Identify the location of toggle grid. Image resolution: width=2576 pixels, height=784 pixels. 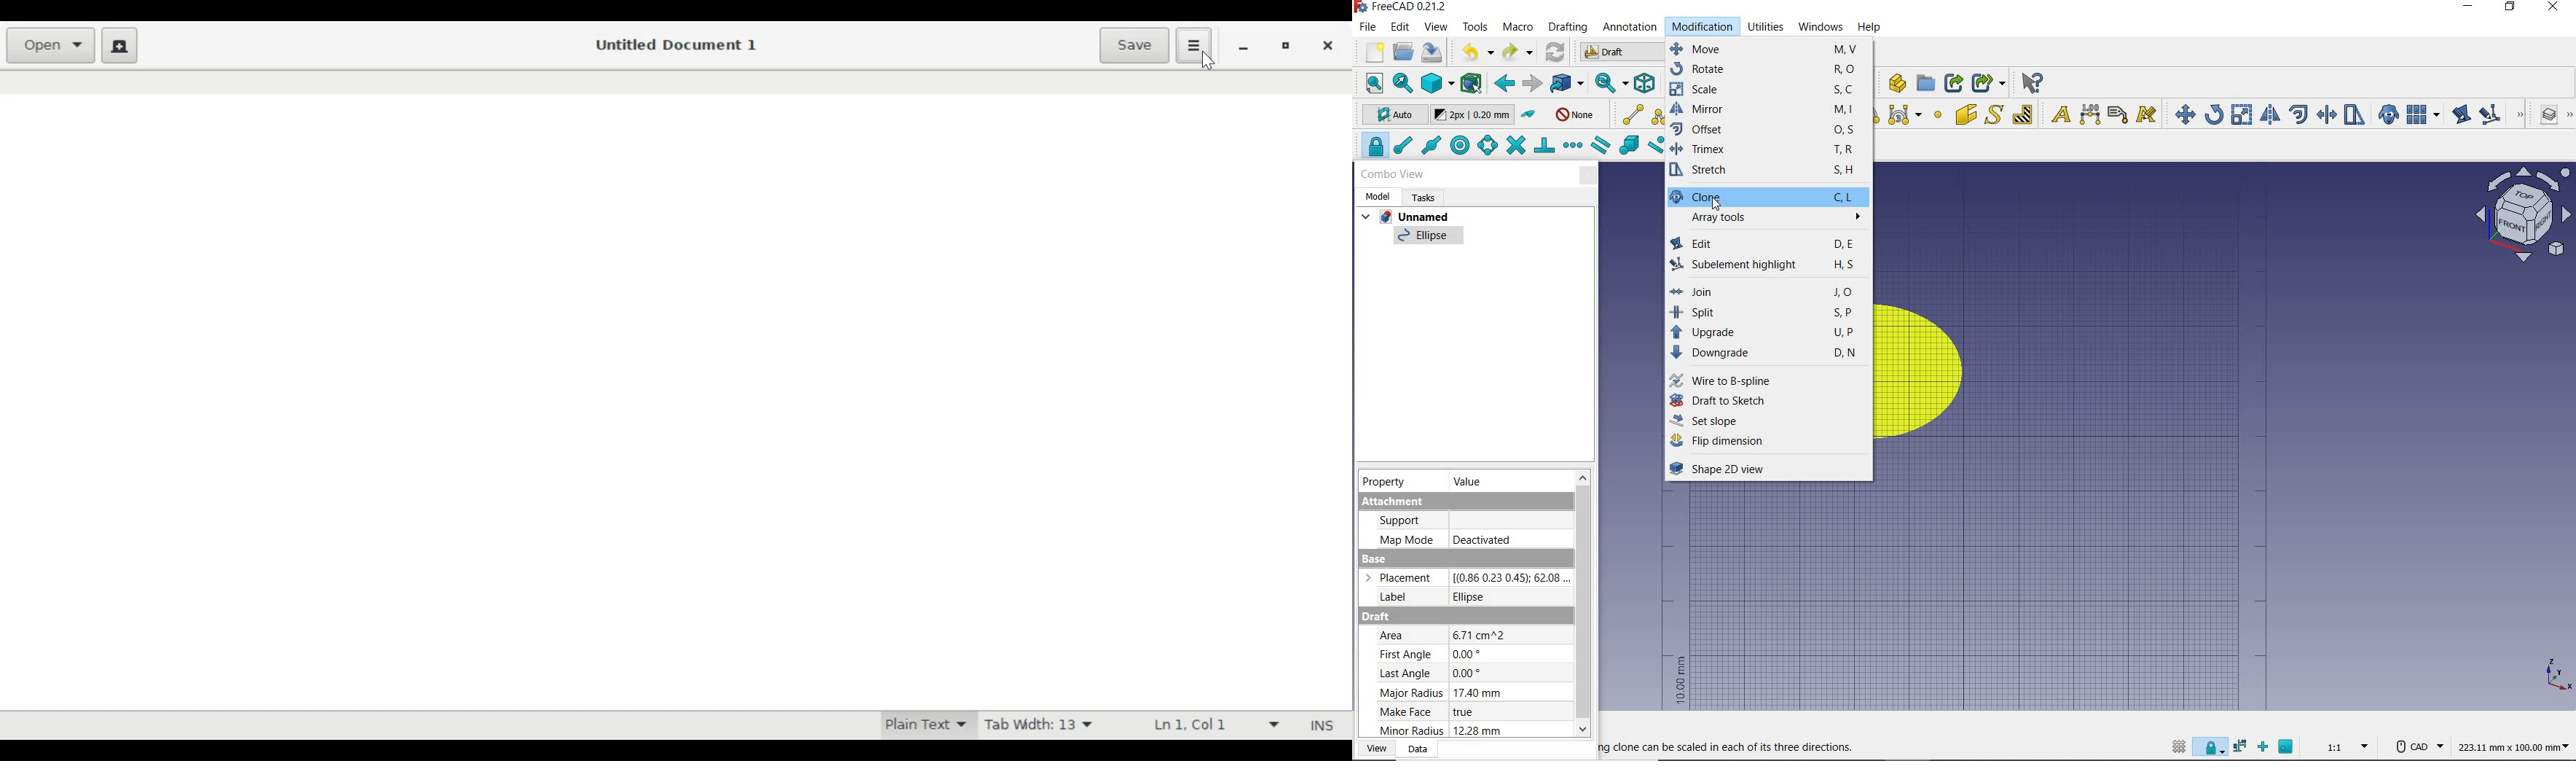
(2177, 748).